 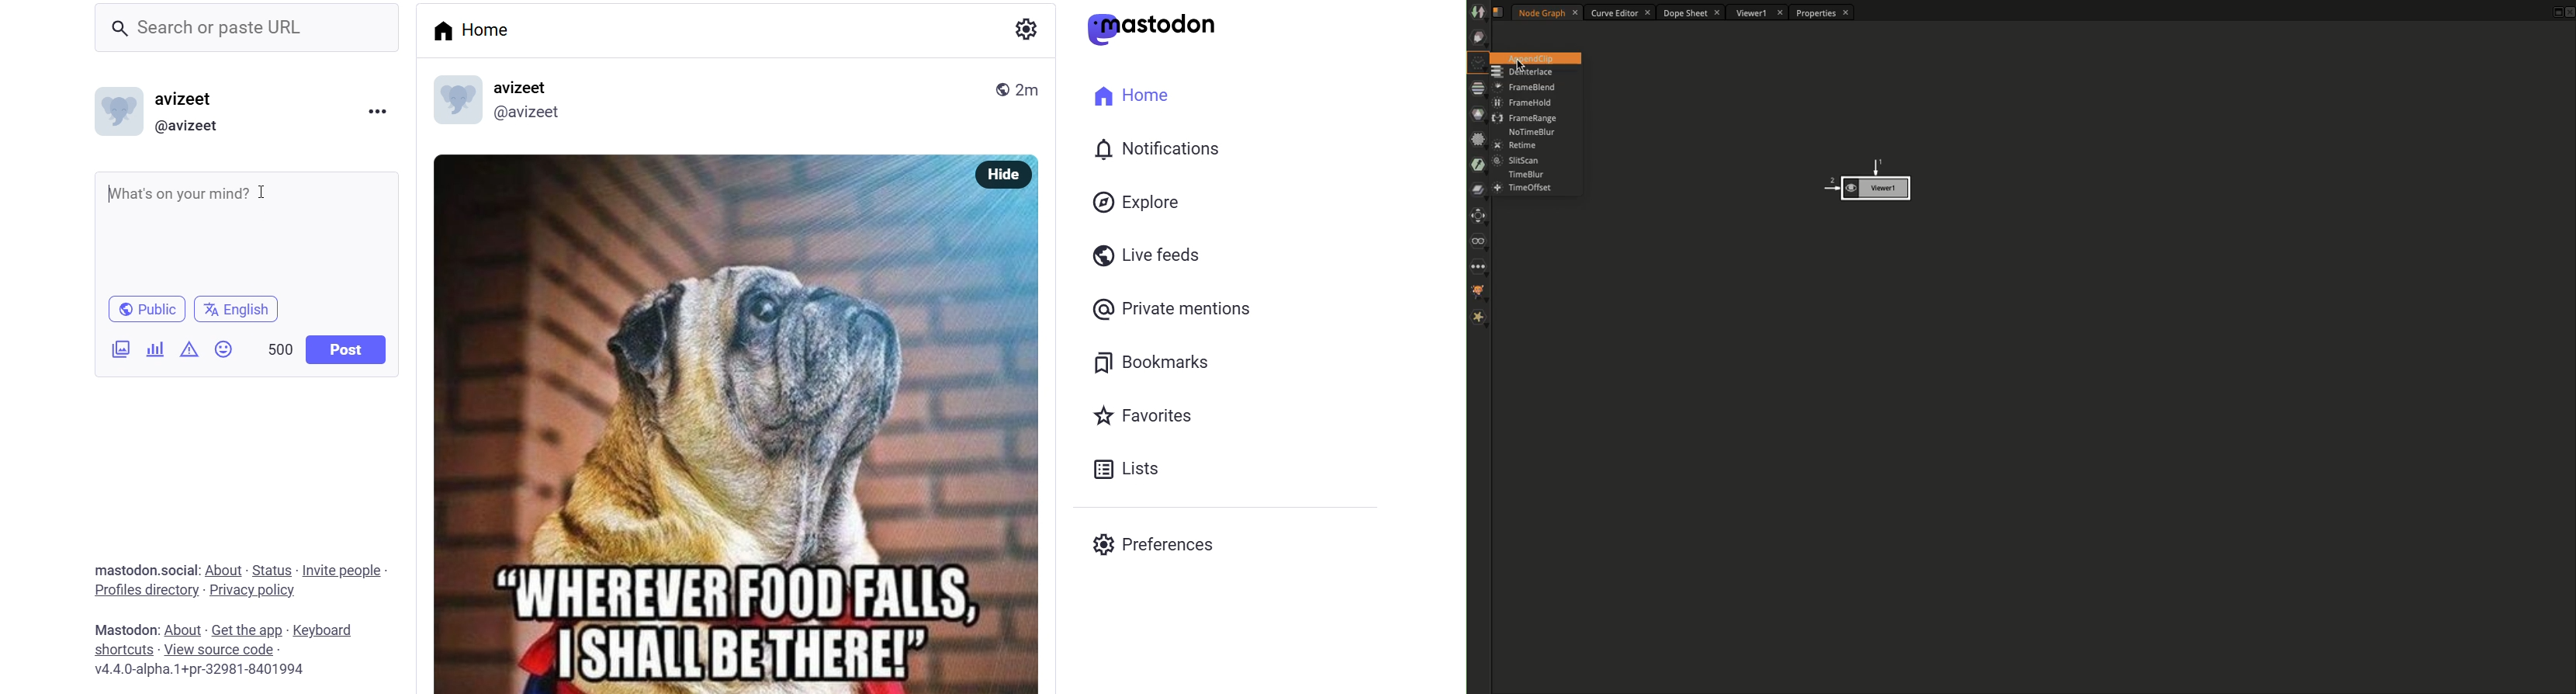 I want to click on favorites, so click(x=1151, y=414).